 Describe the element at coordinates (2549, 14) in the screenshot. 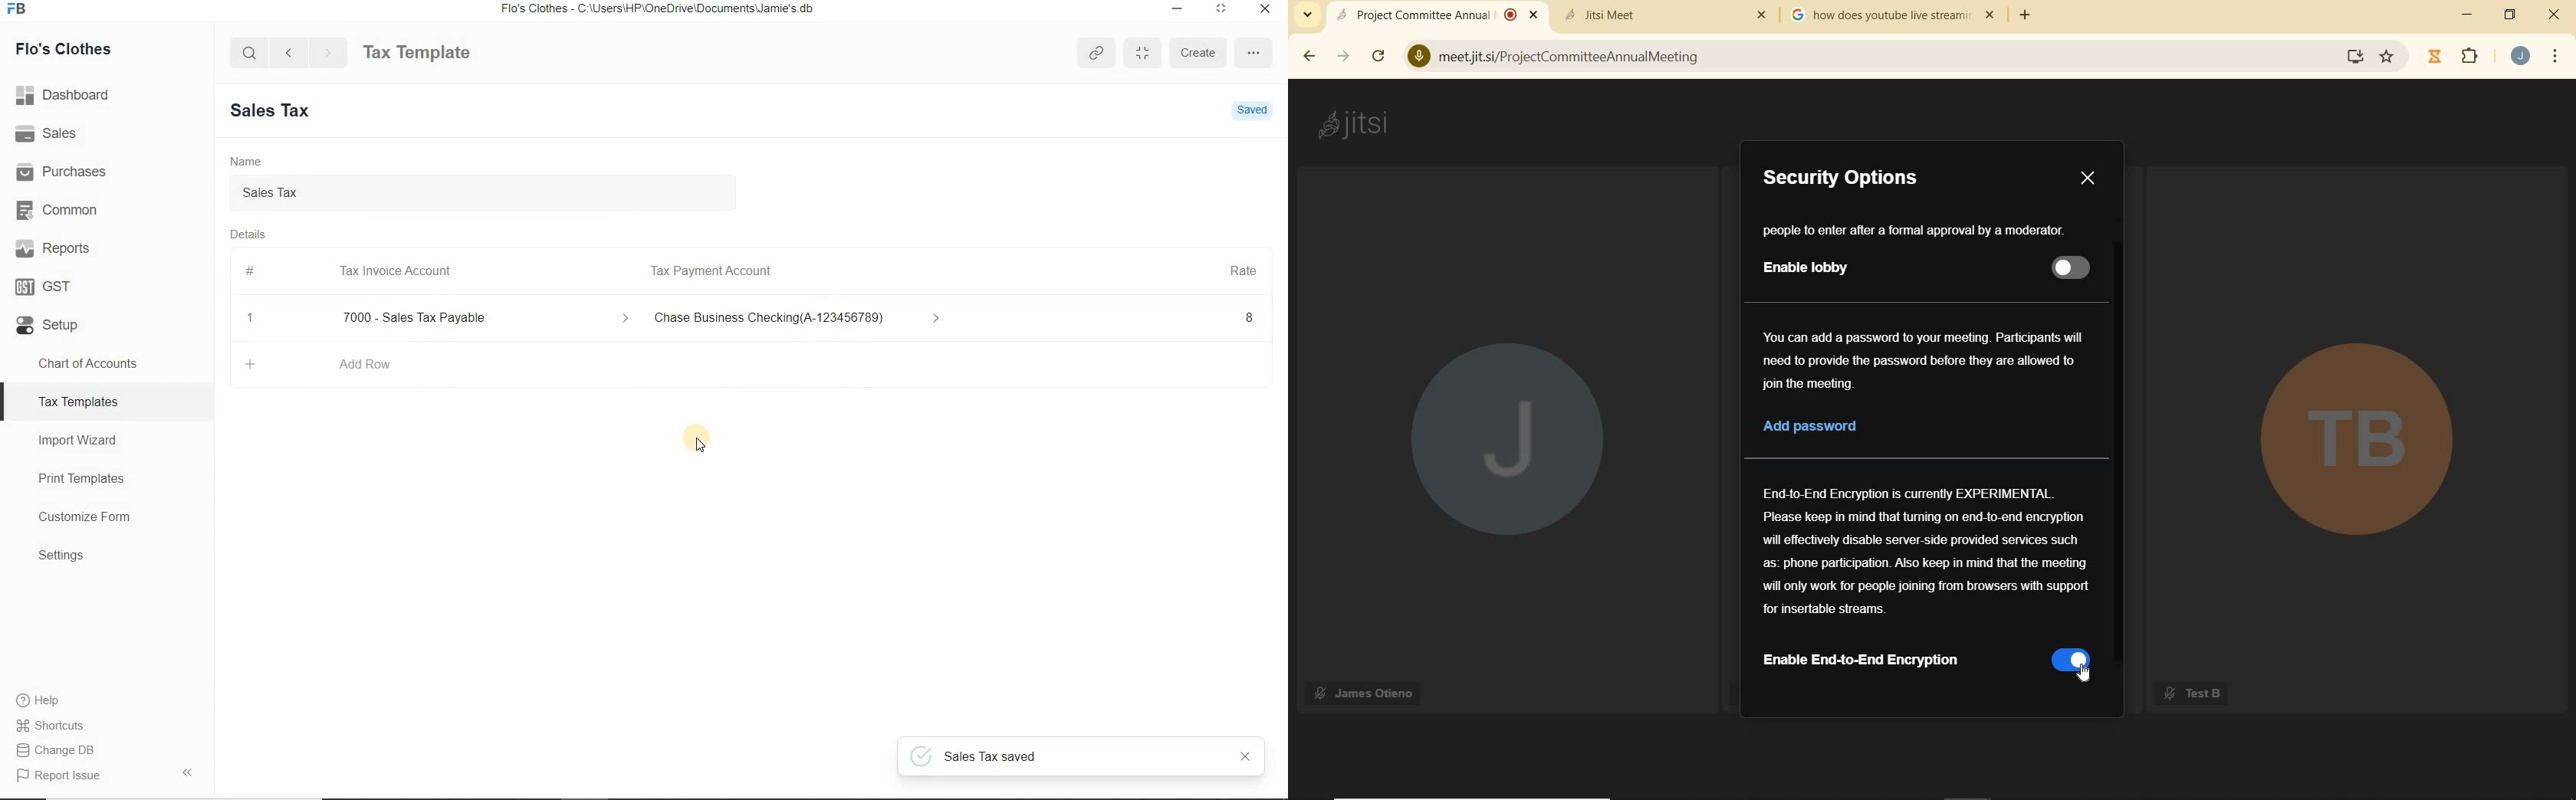

I see `CLOSE` at that location.